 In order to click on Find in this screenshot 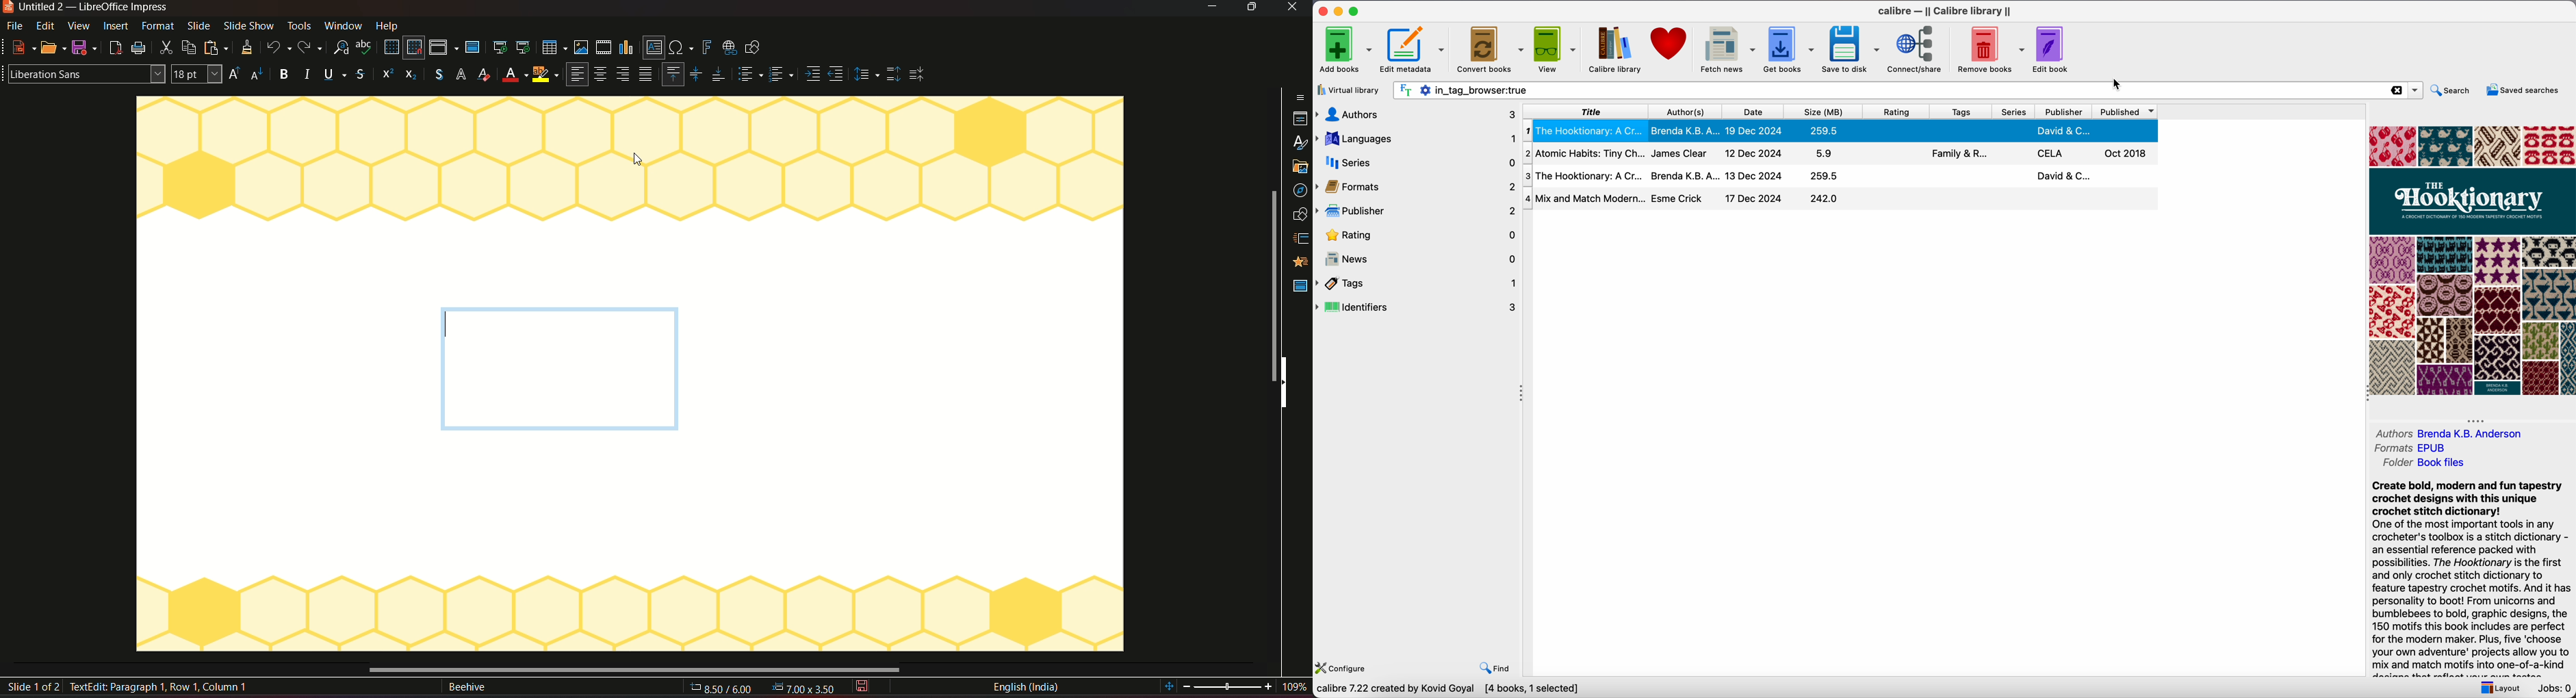, I will do `click(1497, 669)`.